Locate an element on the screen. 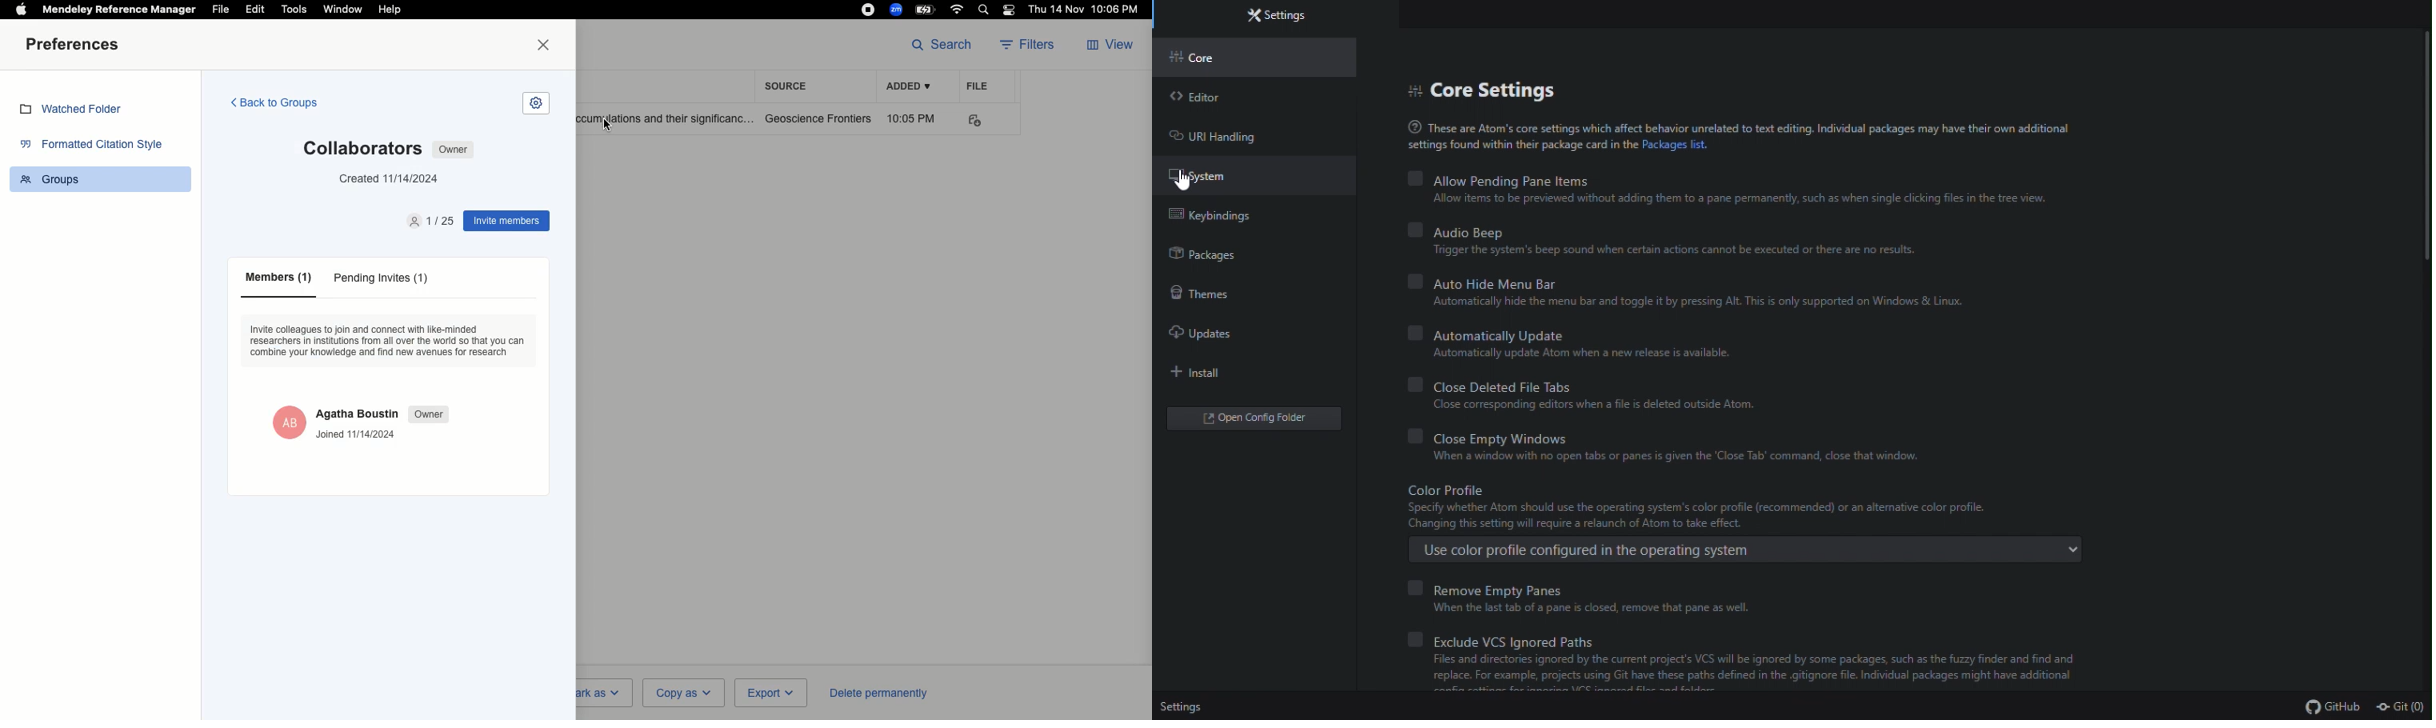  Exclude VCS ignored paths is located at coordinates (1765, 640).